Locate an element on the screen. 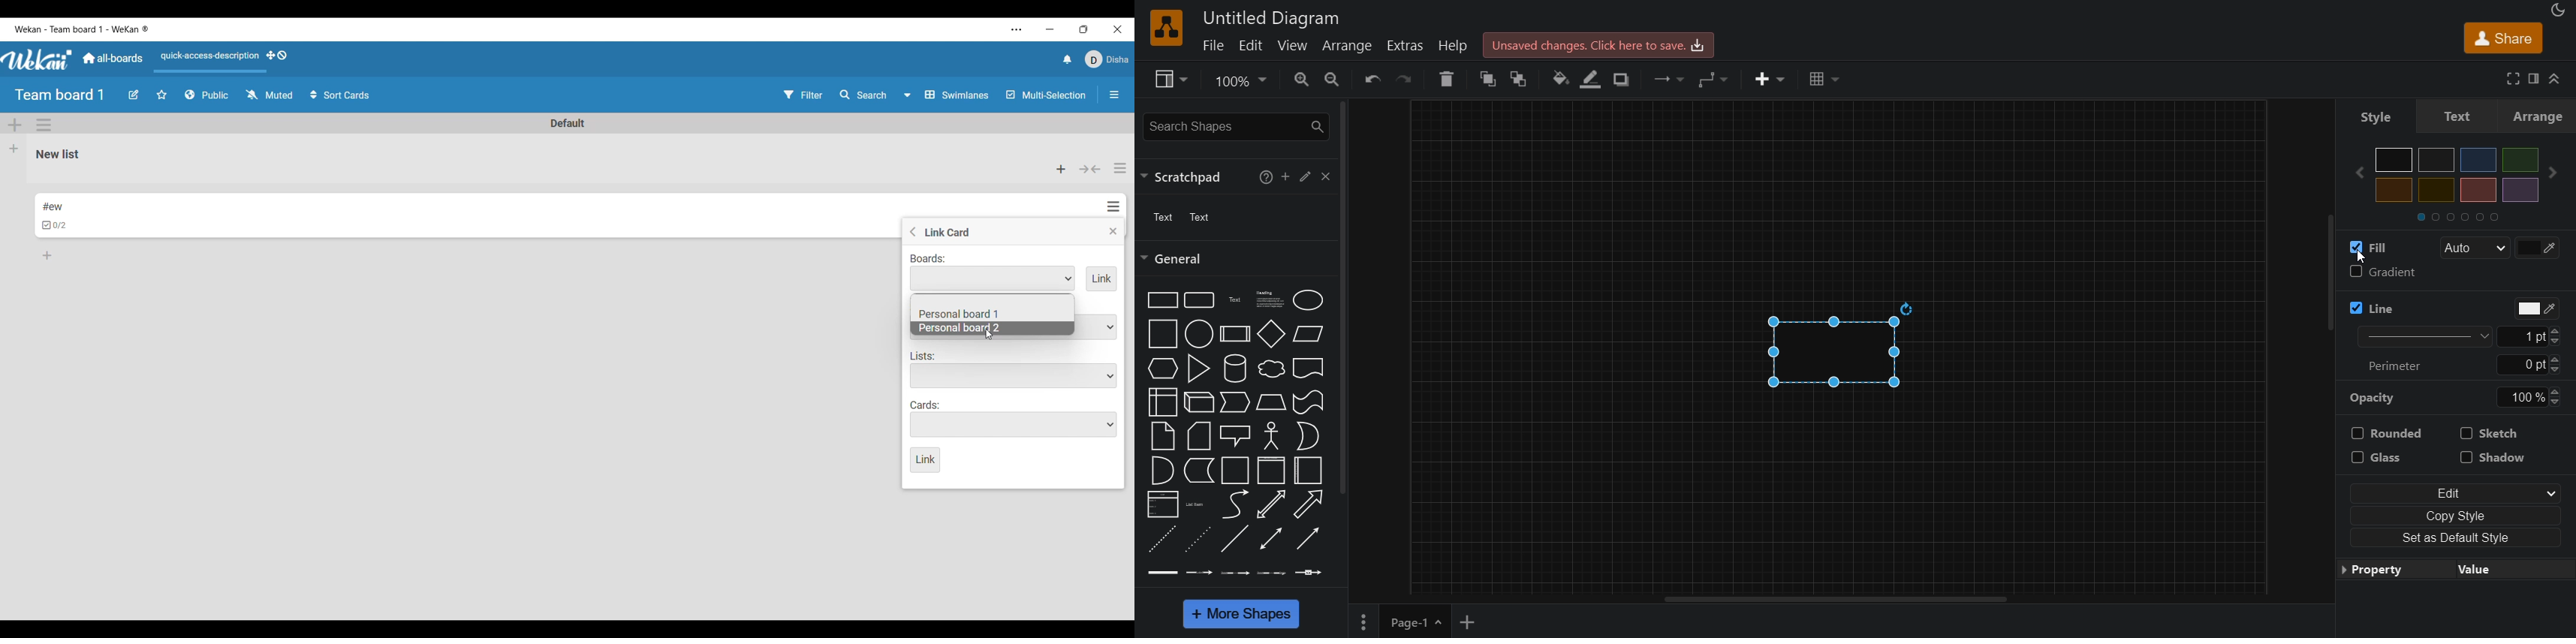  List name is located at coordinates (58, 155).